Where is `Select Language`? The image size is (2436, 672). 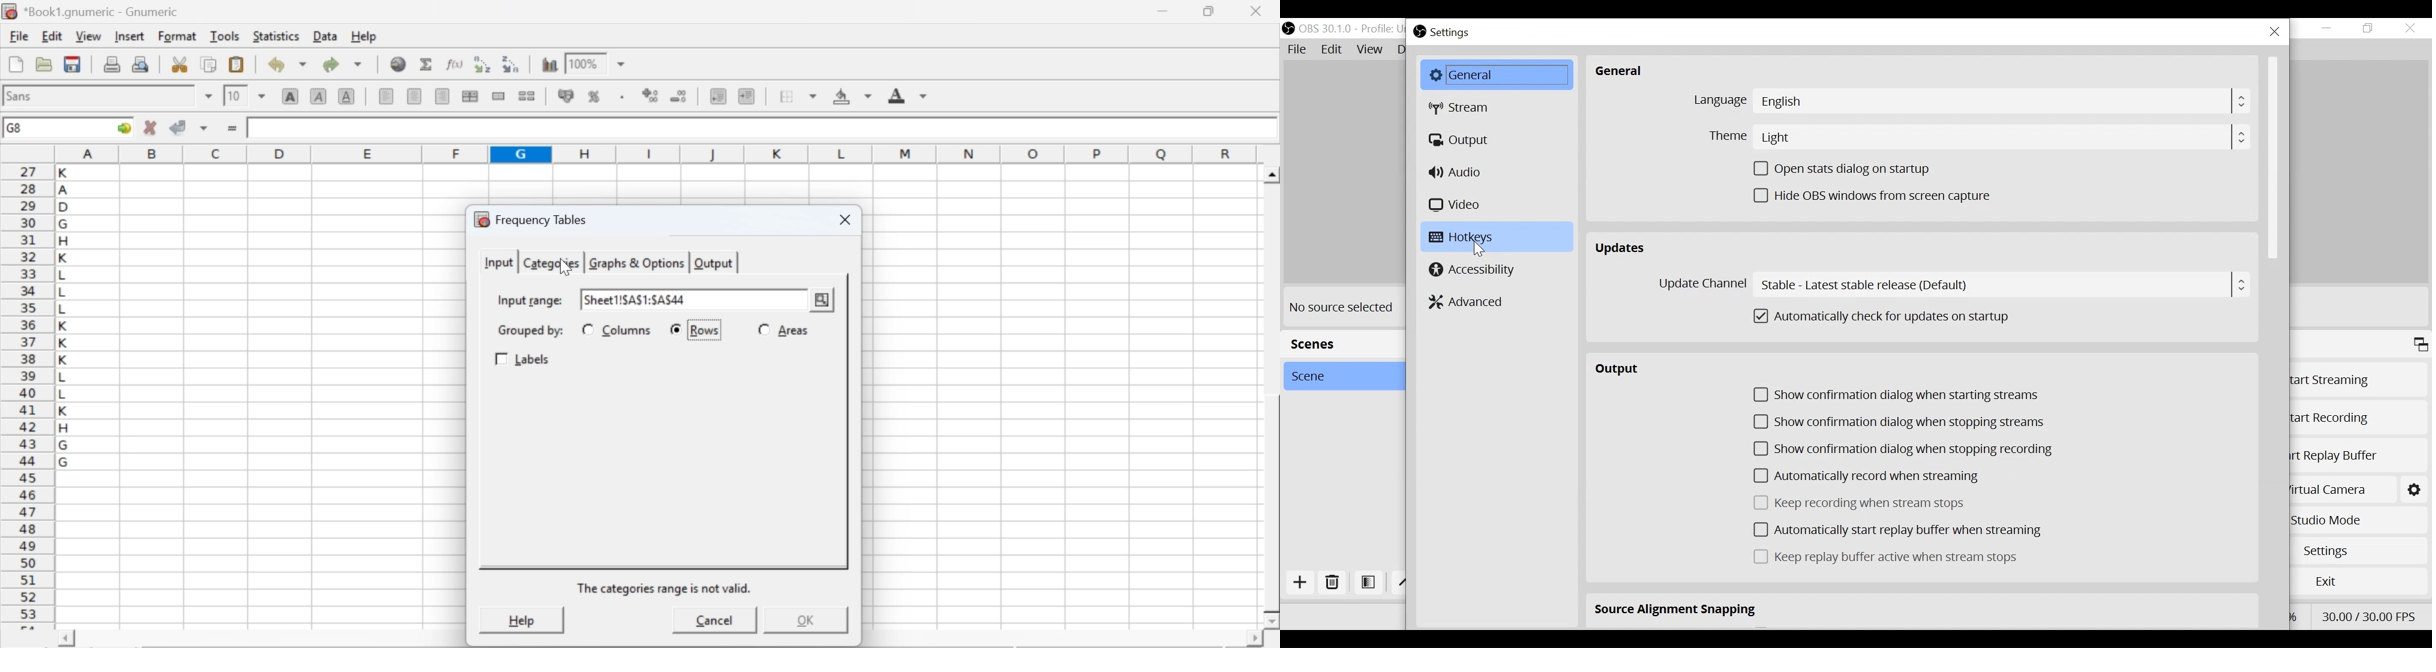
Select Language is located at coordinates (1971, 101).